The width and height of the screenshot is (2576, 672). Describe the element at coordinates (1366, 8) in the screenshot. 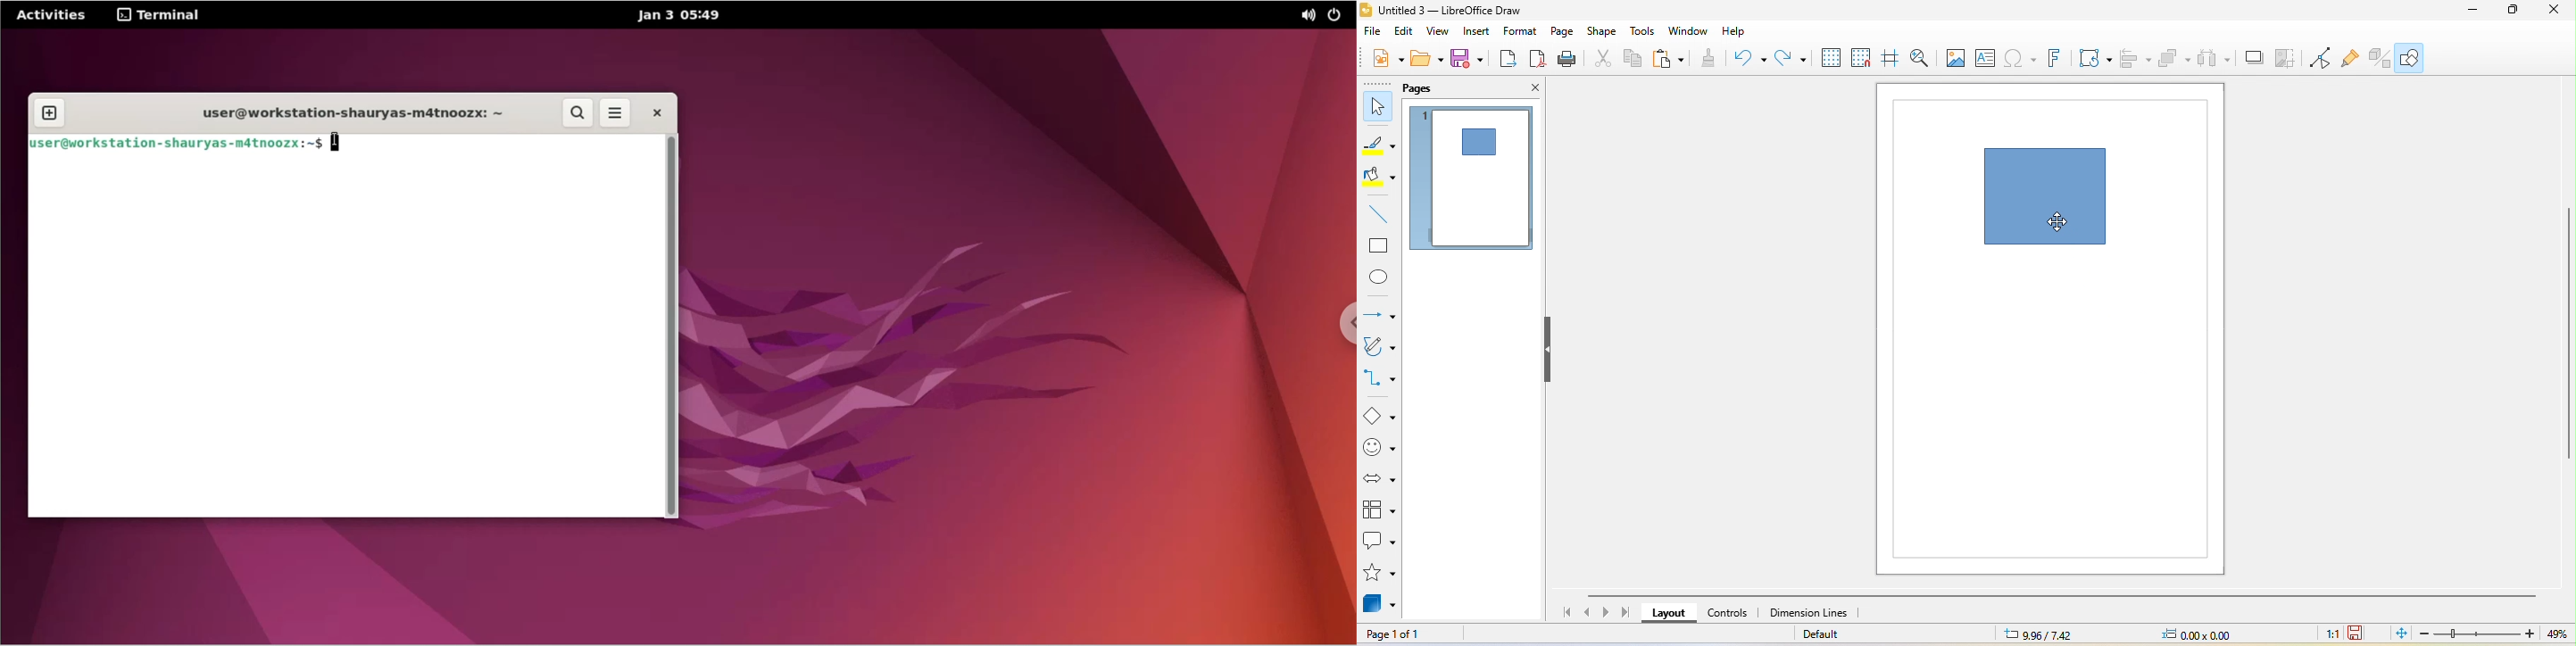

I see `LibreOffice logo` at that location.